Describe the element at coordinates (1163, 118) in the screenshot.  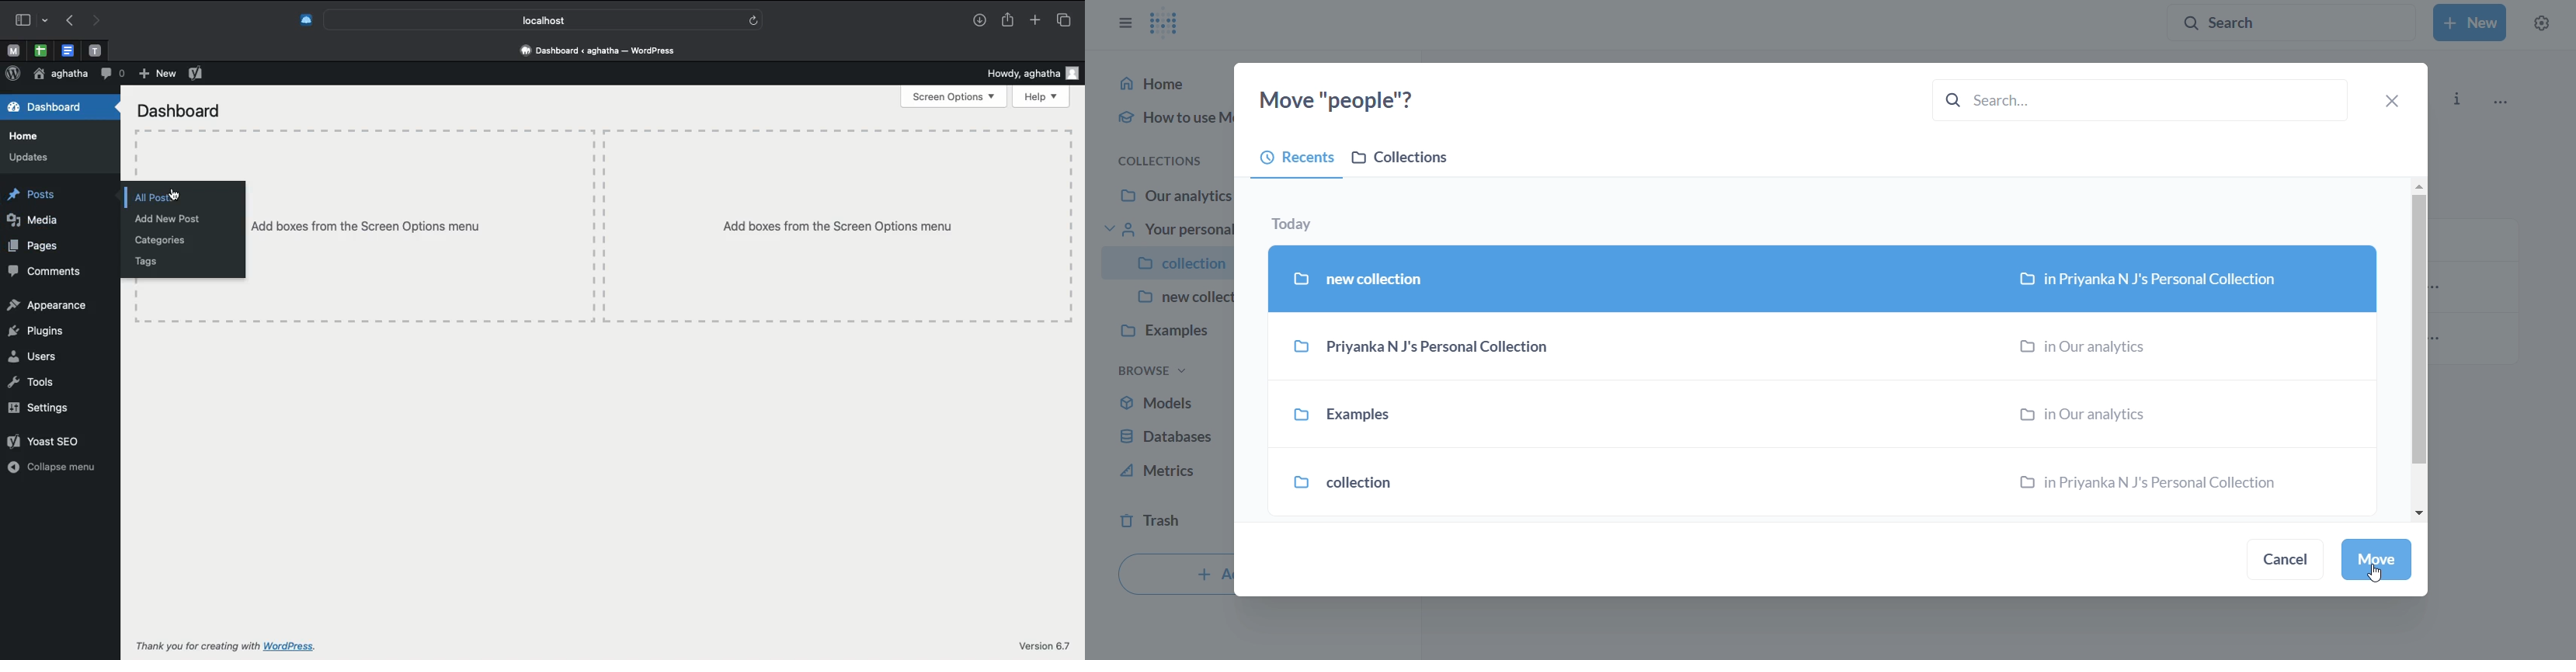
I see `how to use` at that location.